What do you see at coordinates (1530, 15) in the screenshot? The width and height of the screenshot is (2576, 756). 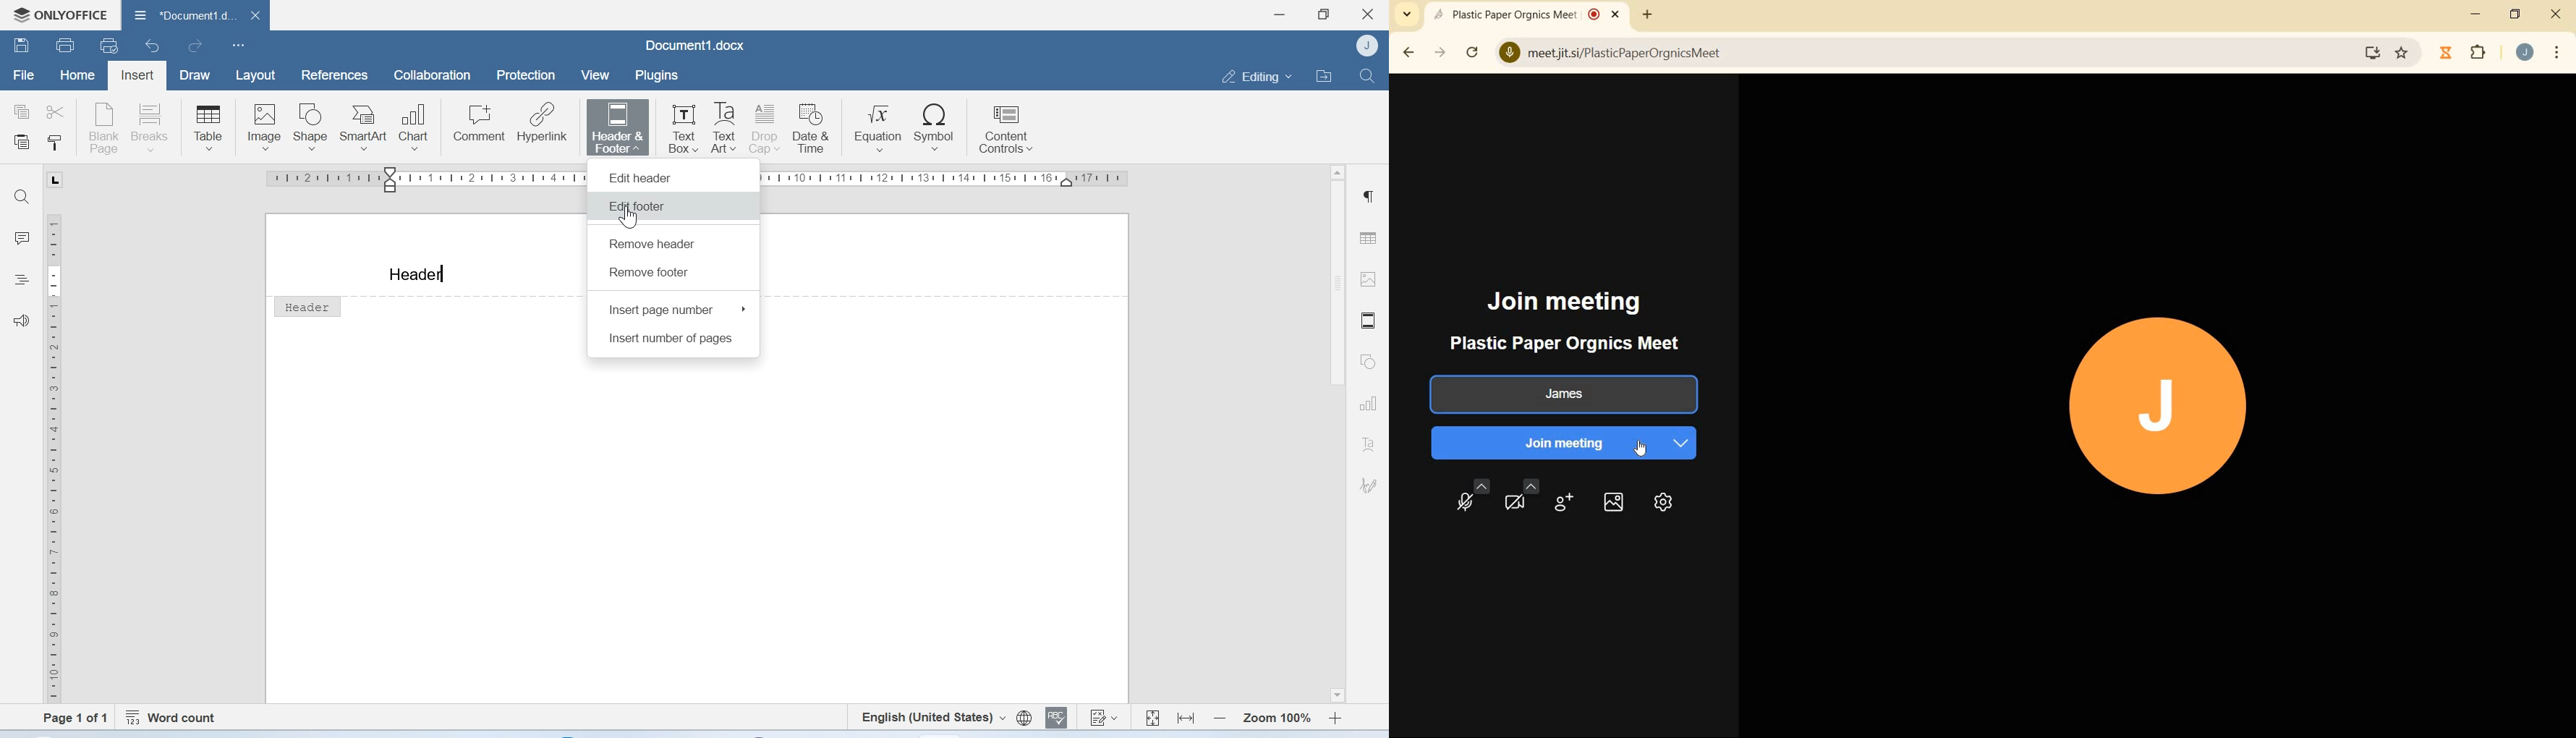 I see `current open tan` at bounding box center [1530, 15].